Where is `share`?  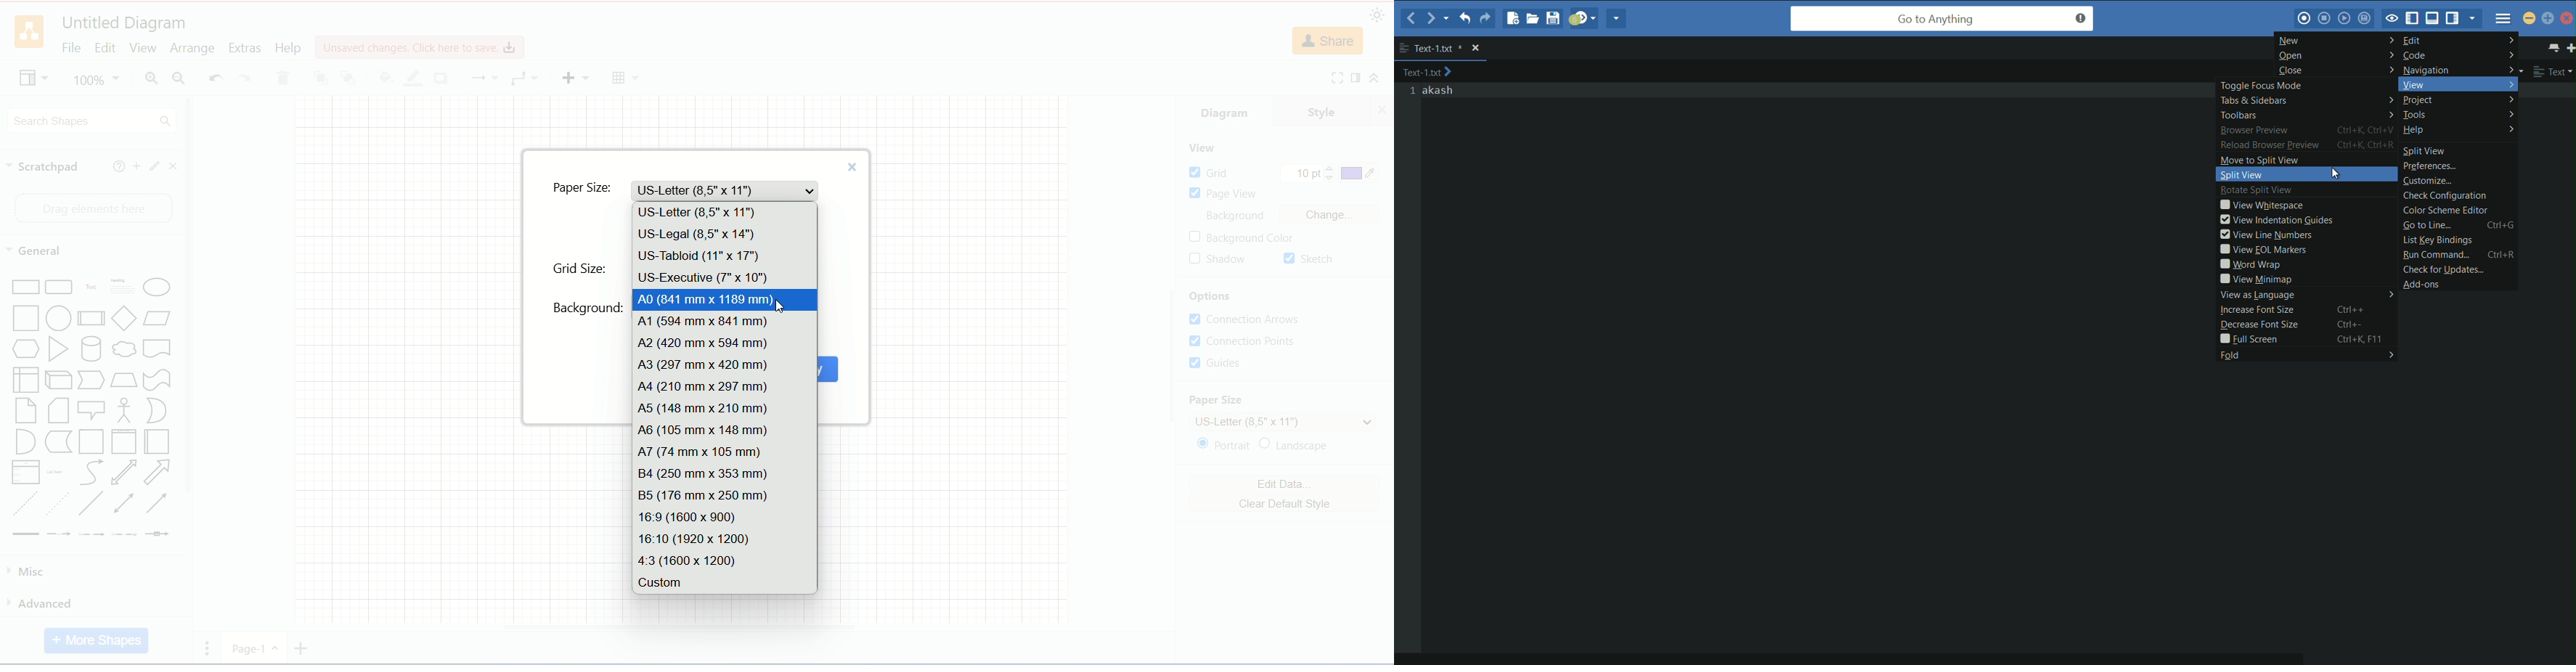 share is located at coordinates (1330, 42).